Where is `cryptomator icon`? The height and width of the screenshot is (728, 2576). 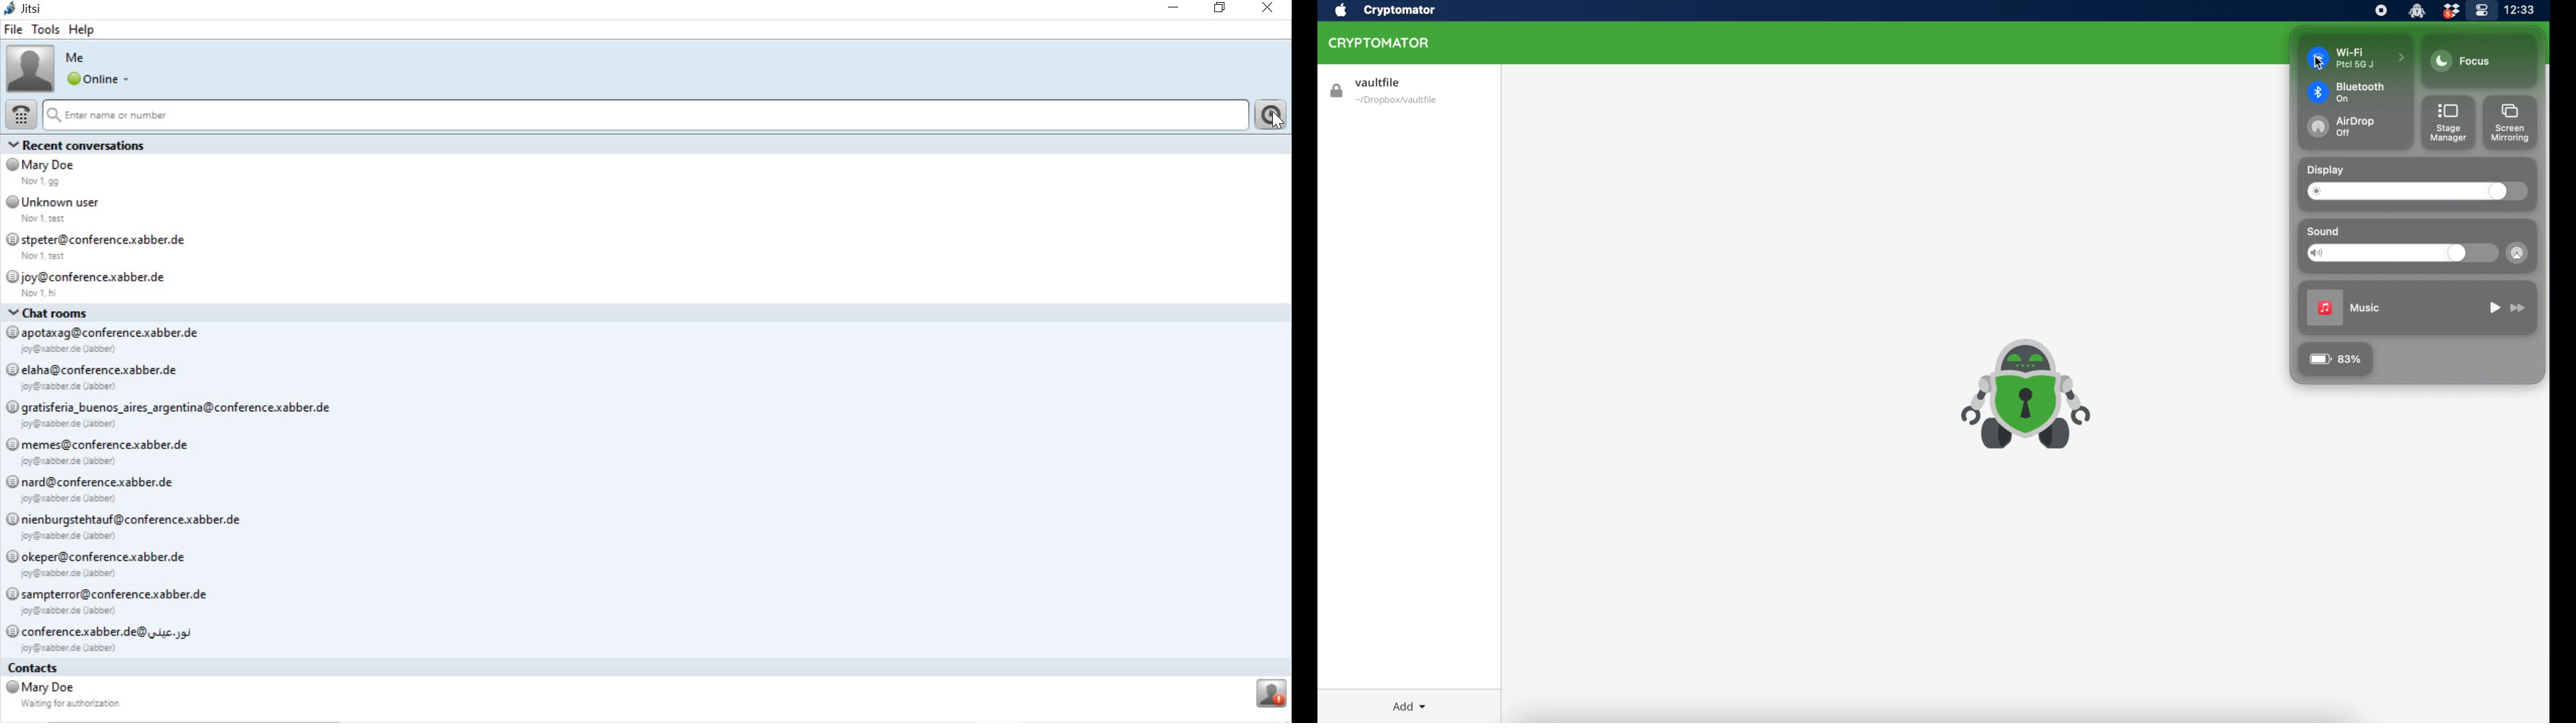 cryptomator icon is located at coordinates (2416, 11).